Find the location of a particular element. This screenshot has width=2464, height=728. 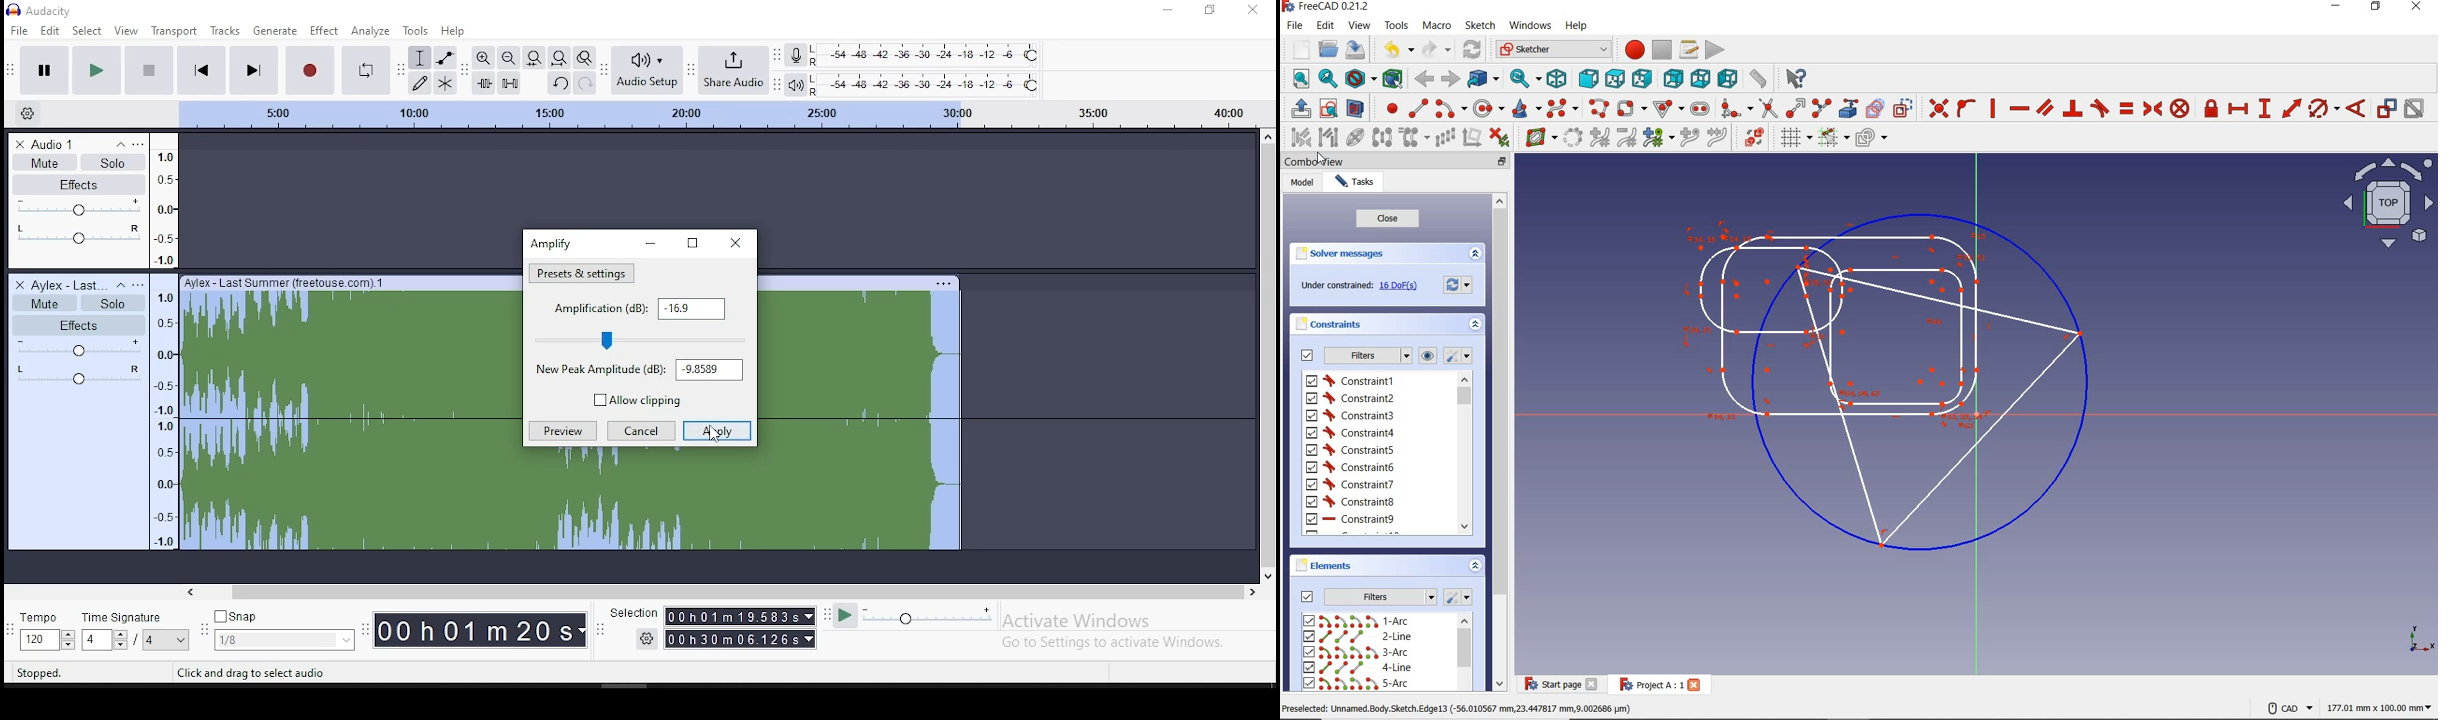

configure rendering order is located at coordinates (1873, 139).